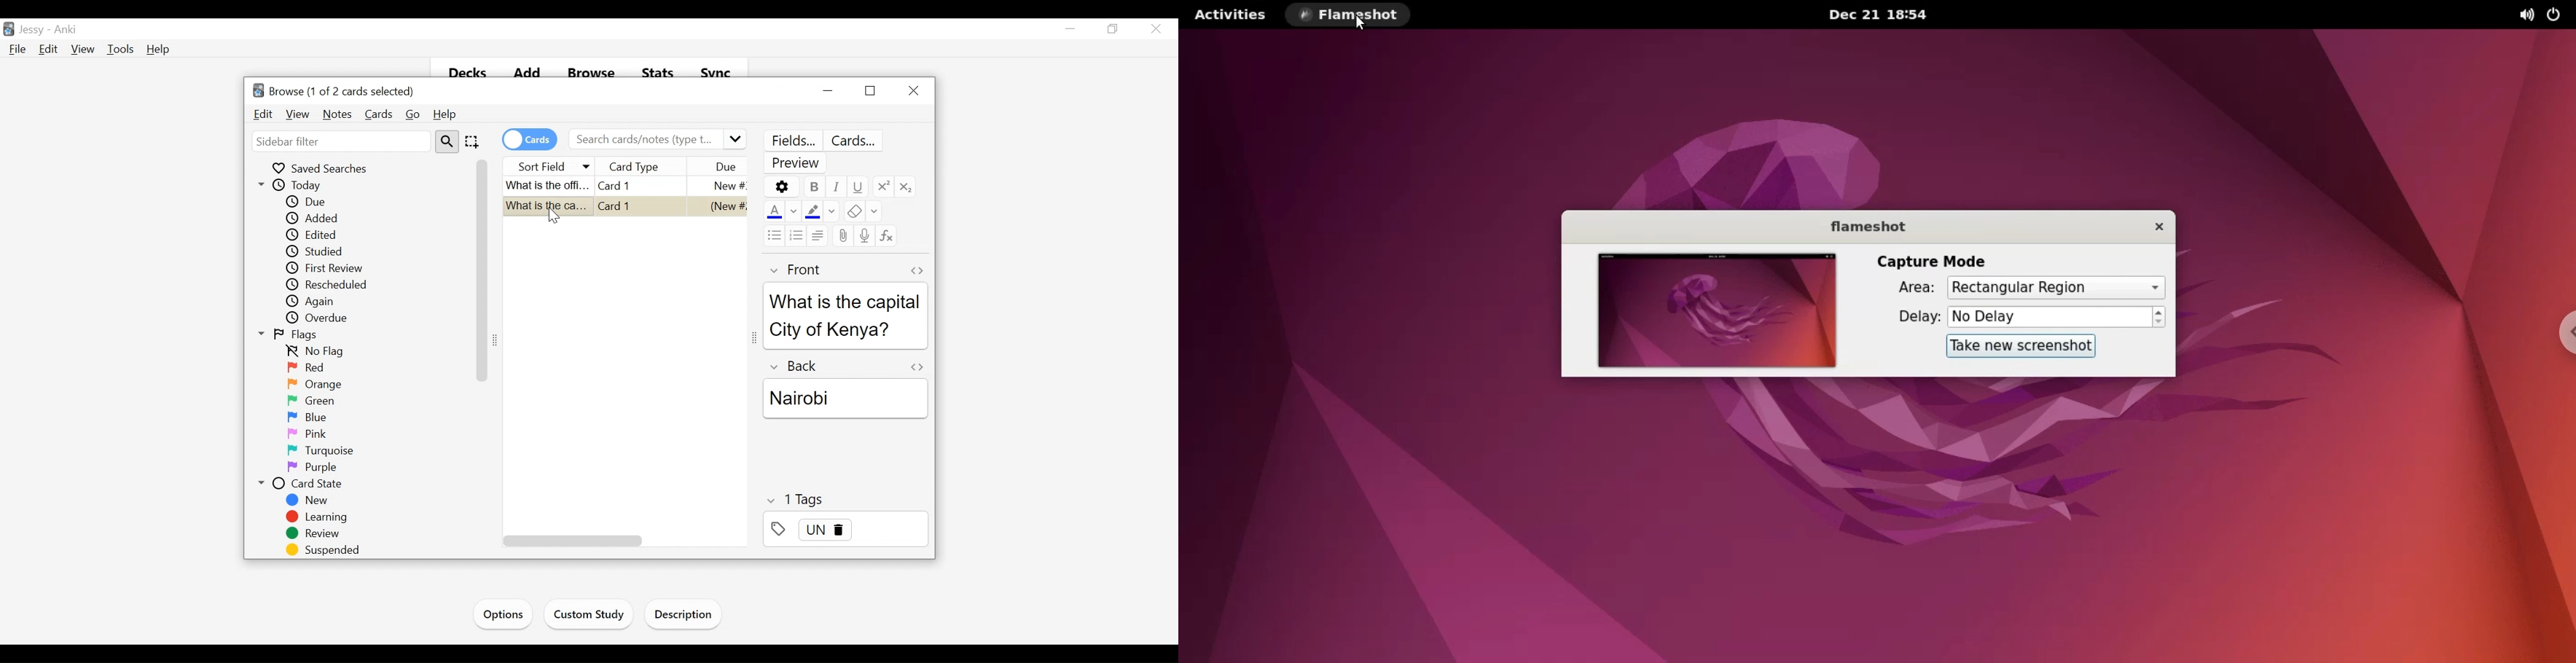  Describe the element at coordinates (446, 115) in the screenshot. I see `Help` at that location.